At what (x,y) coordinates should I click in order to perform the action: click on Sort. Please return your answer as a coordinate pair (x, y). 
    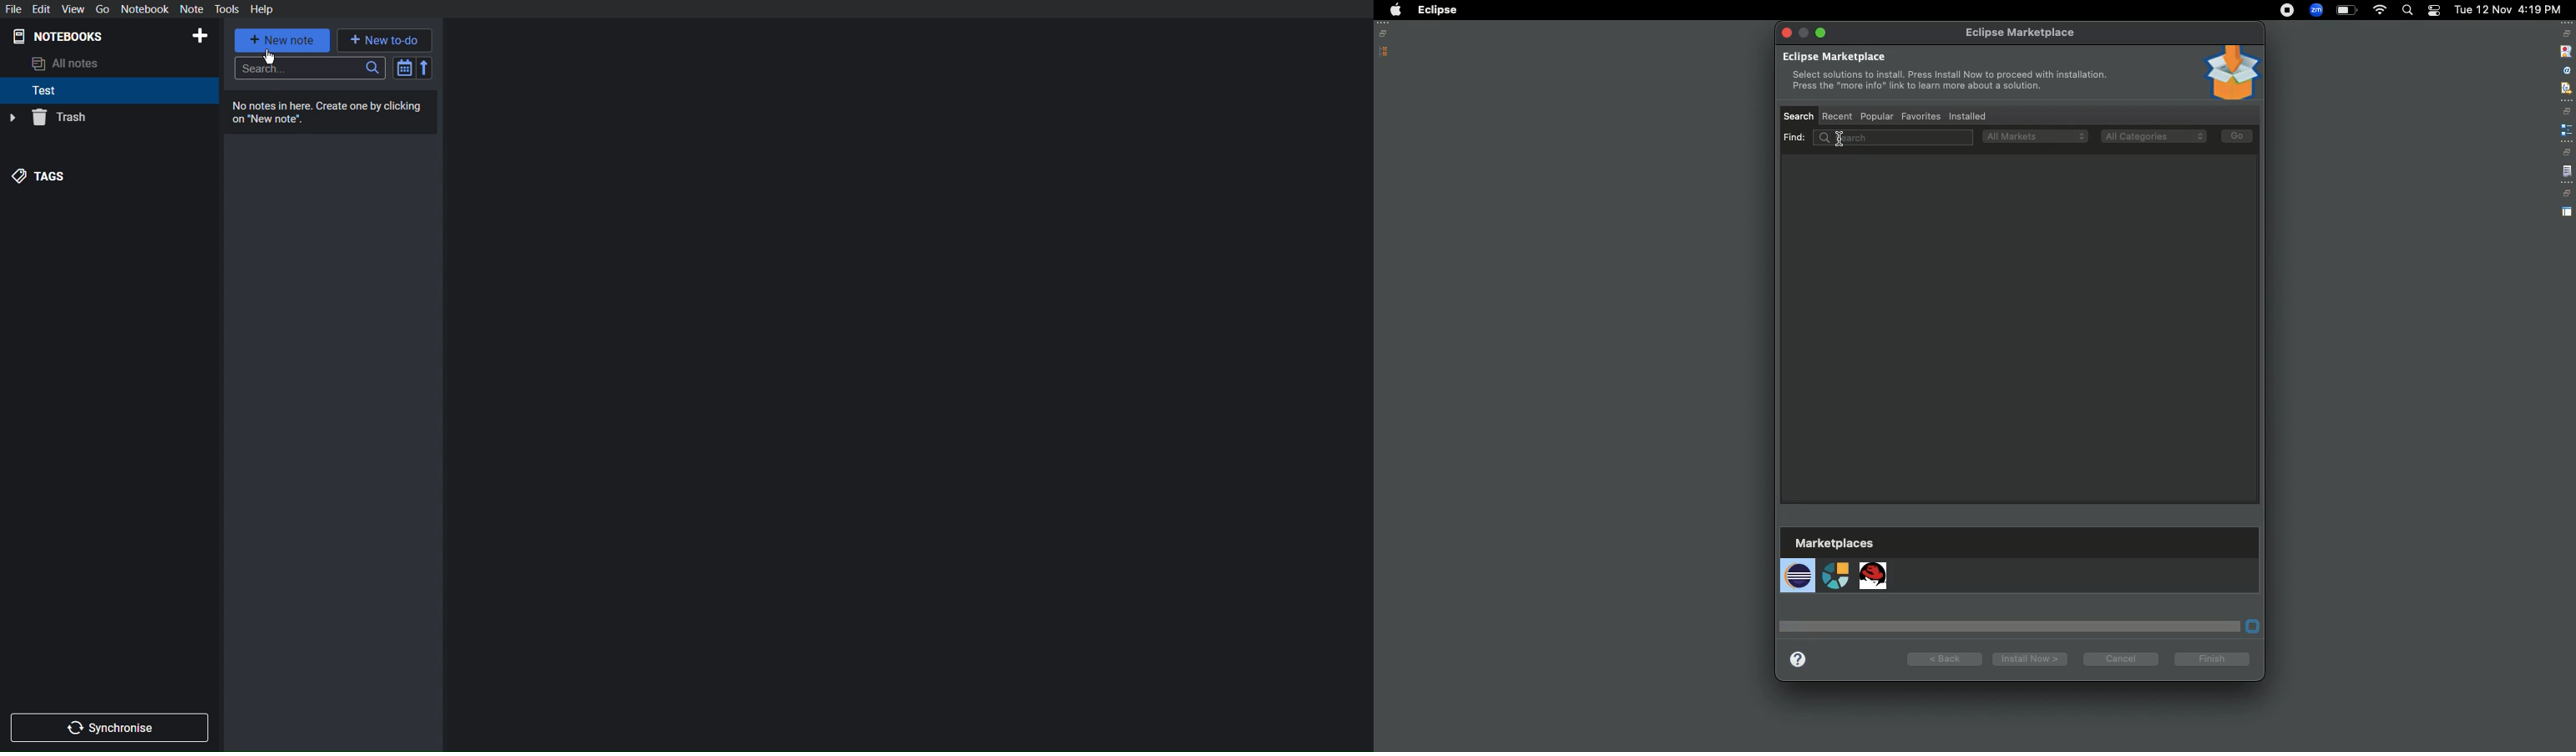
    Looking at the image, I should click on (413, 68).